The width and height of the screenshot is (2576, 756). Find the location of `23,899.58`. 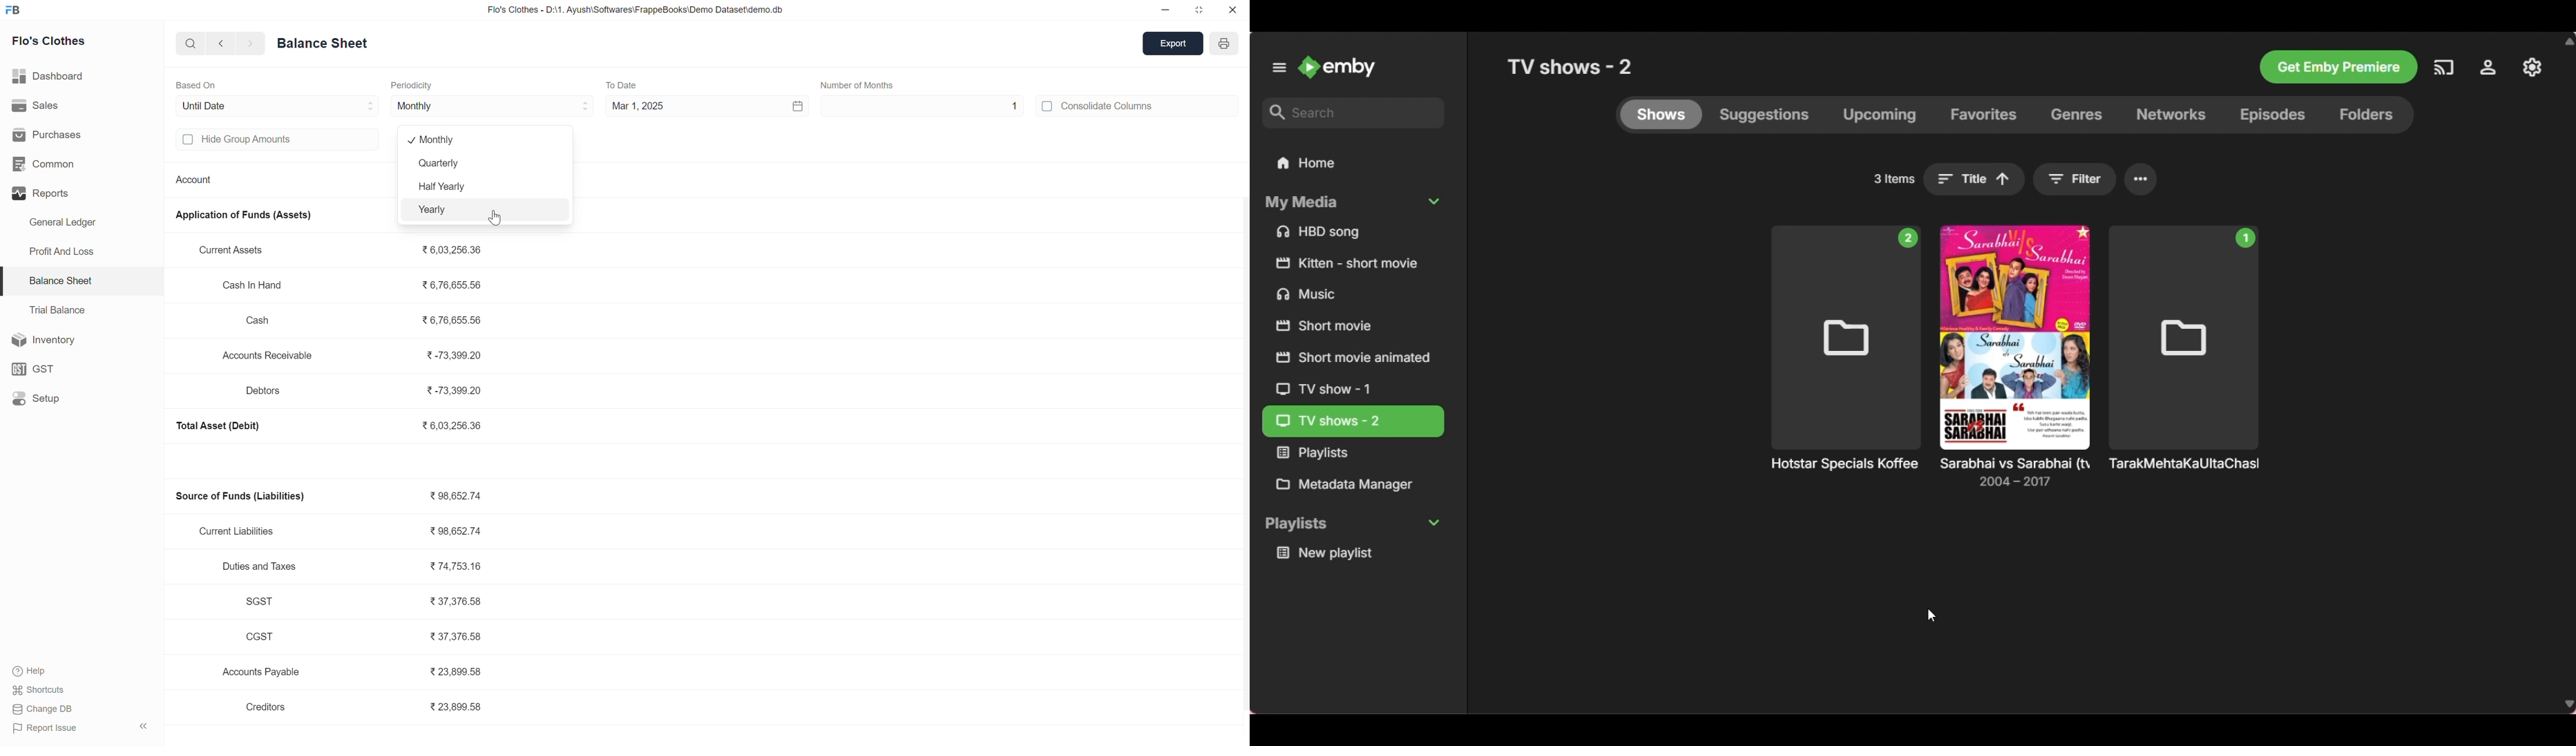

23,899.58 is located at coordinates (457, 672).